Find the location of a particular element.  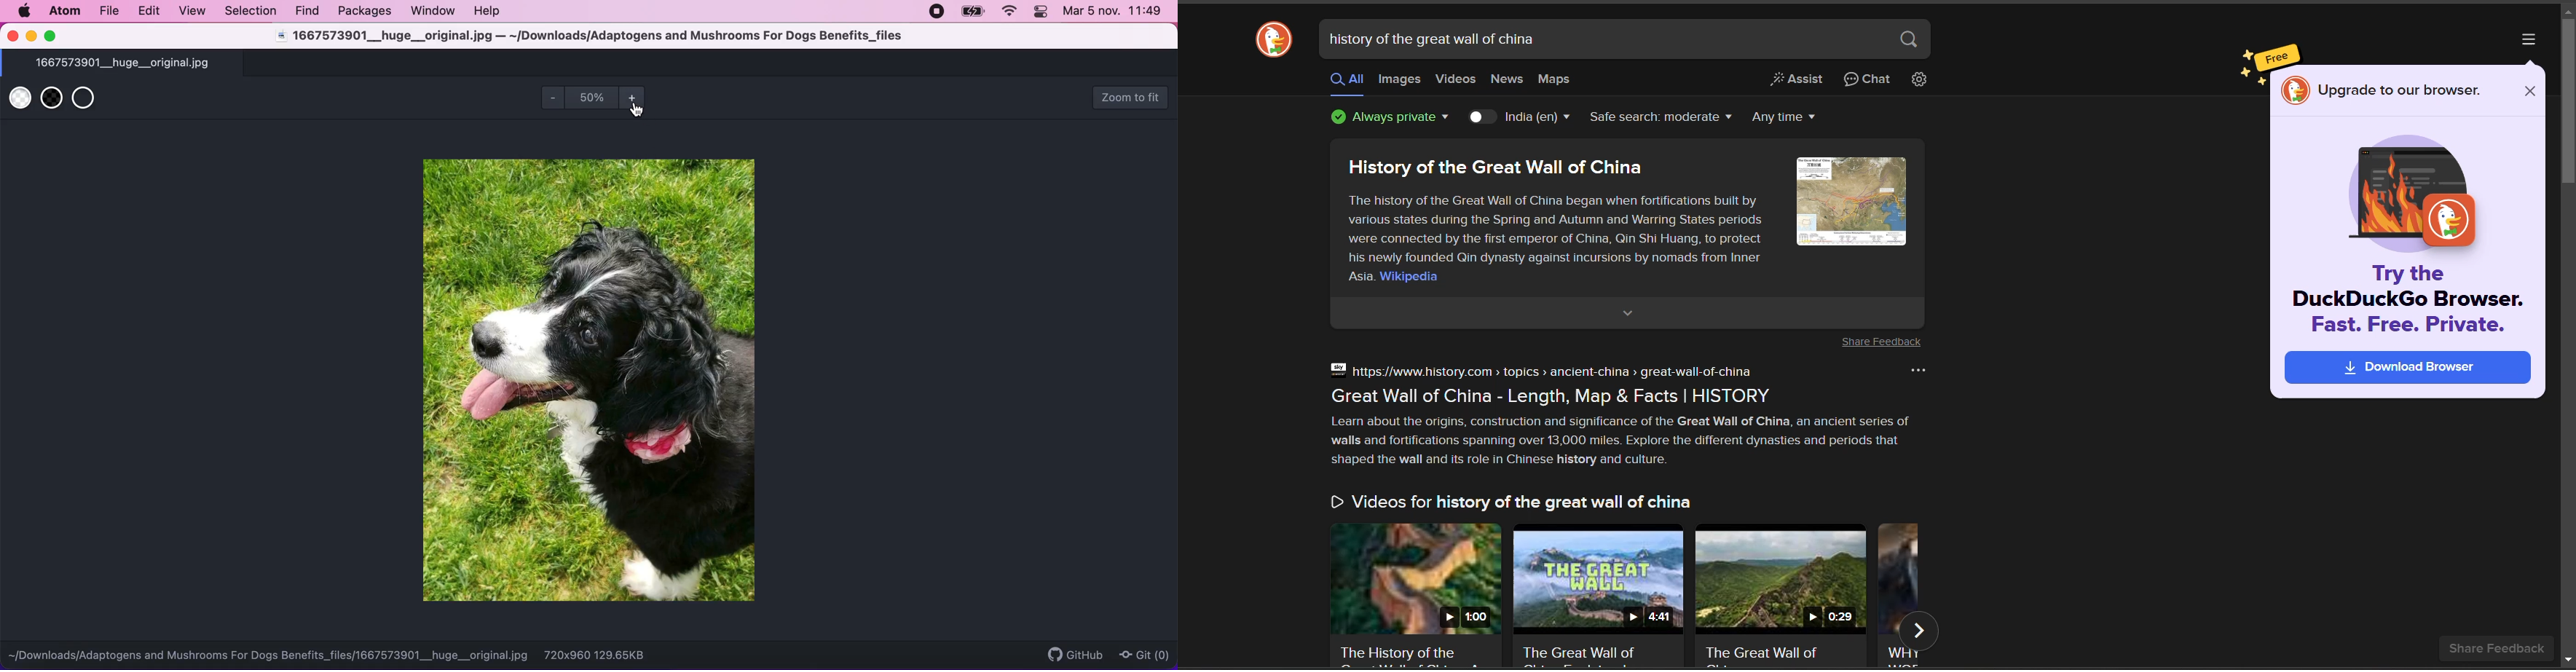

History of the Great Wall of China is located at coordinates (1505, 159).